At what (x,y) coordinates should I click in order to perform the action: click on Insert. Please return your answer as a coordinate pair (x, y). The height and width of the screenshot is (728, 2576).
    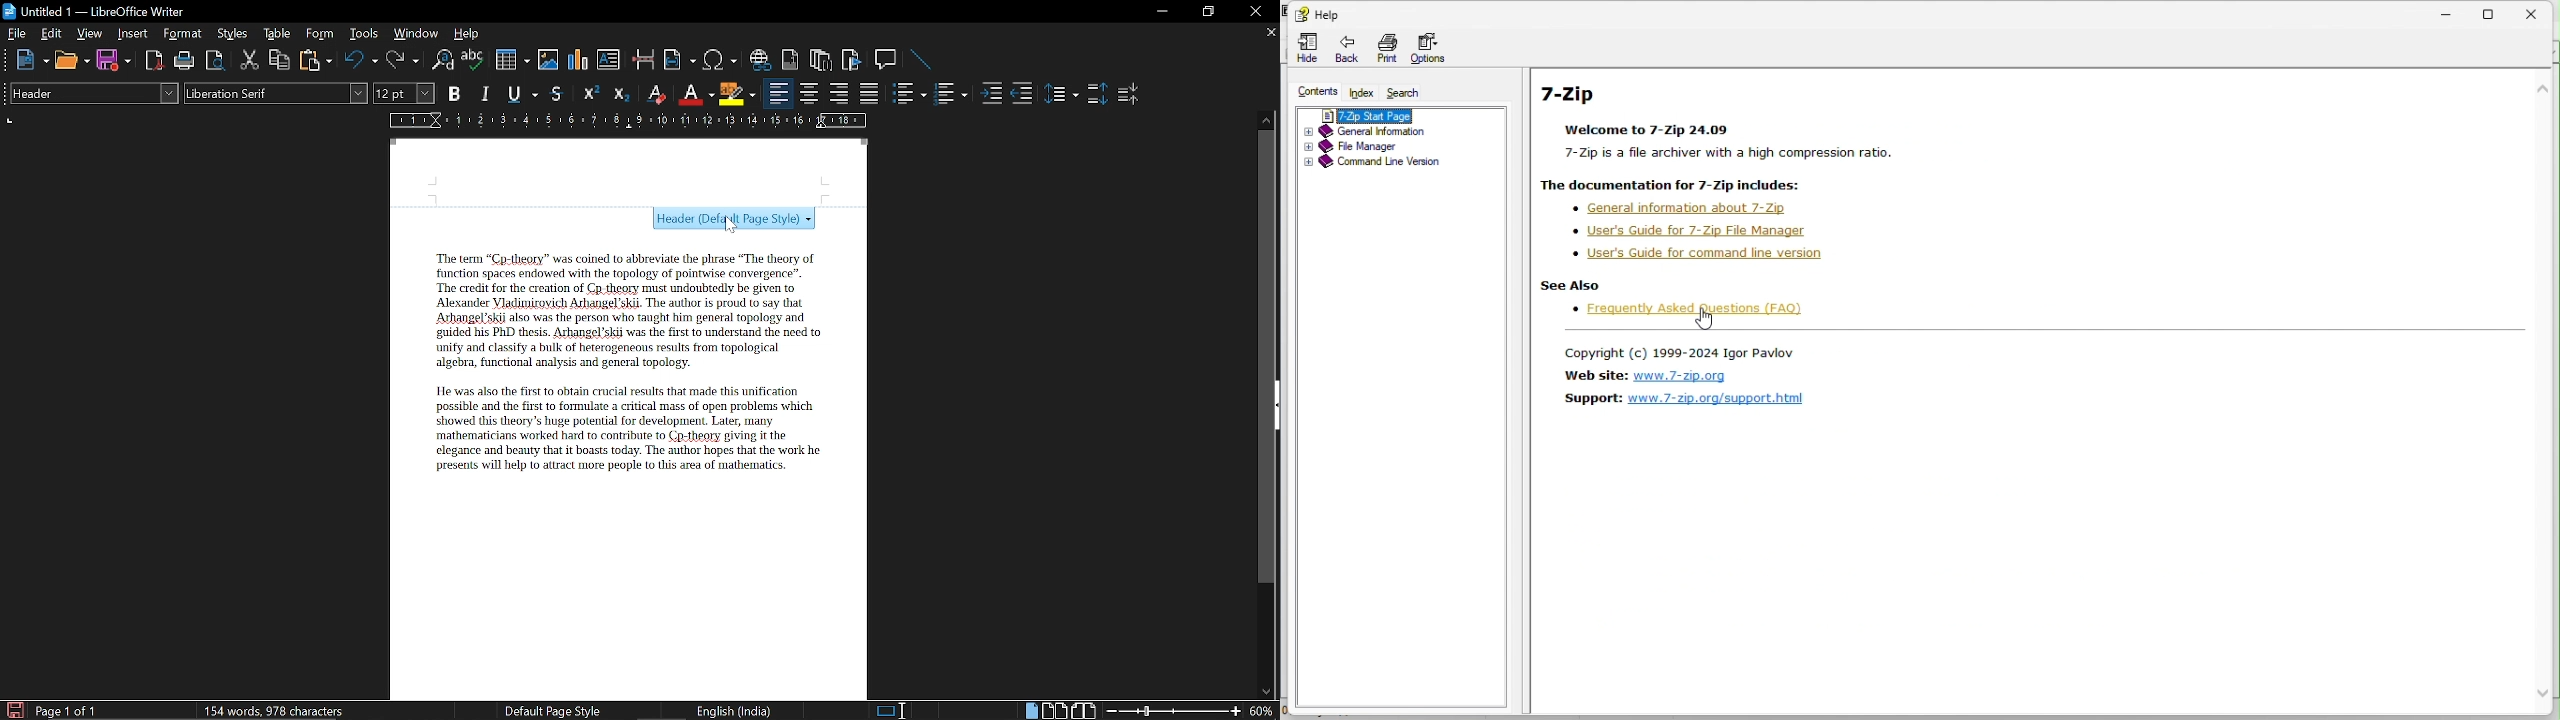
    Looking at the image, I should click on (137, 33).